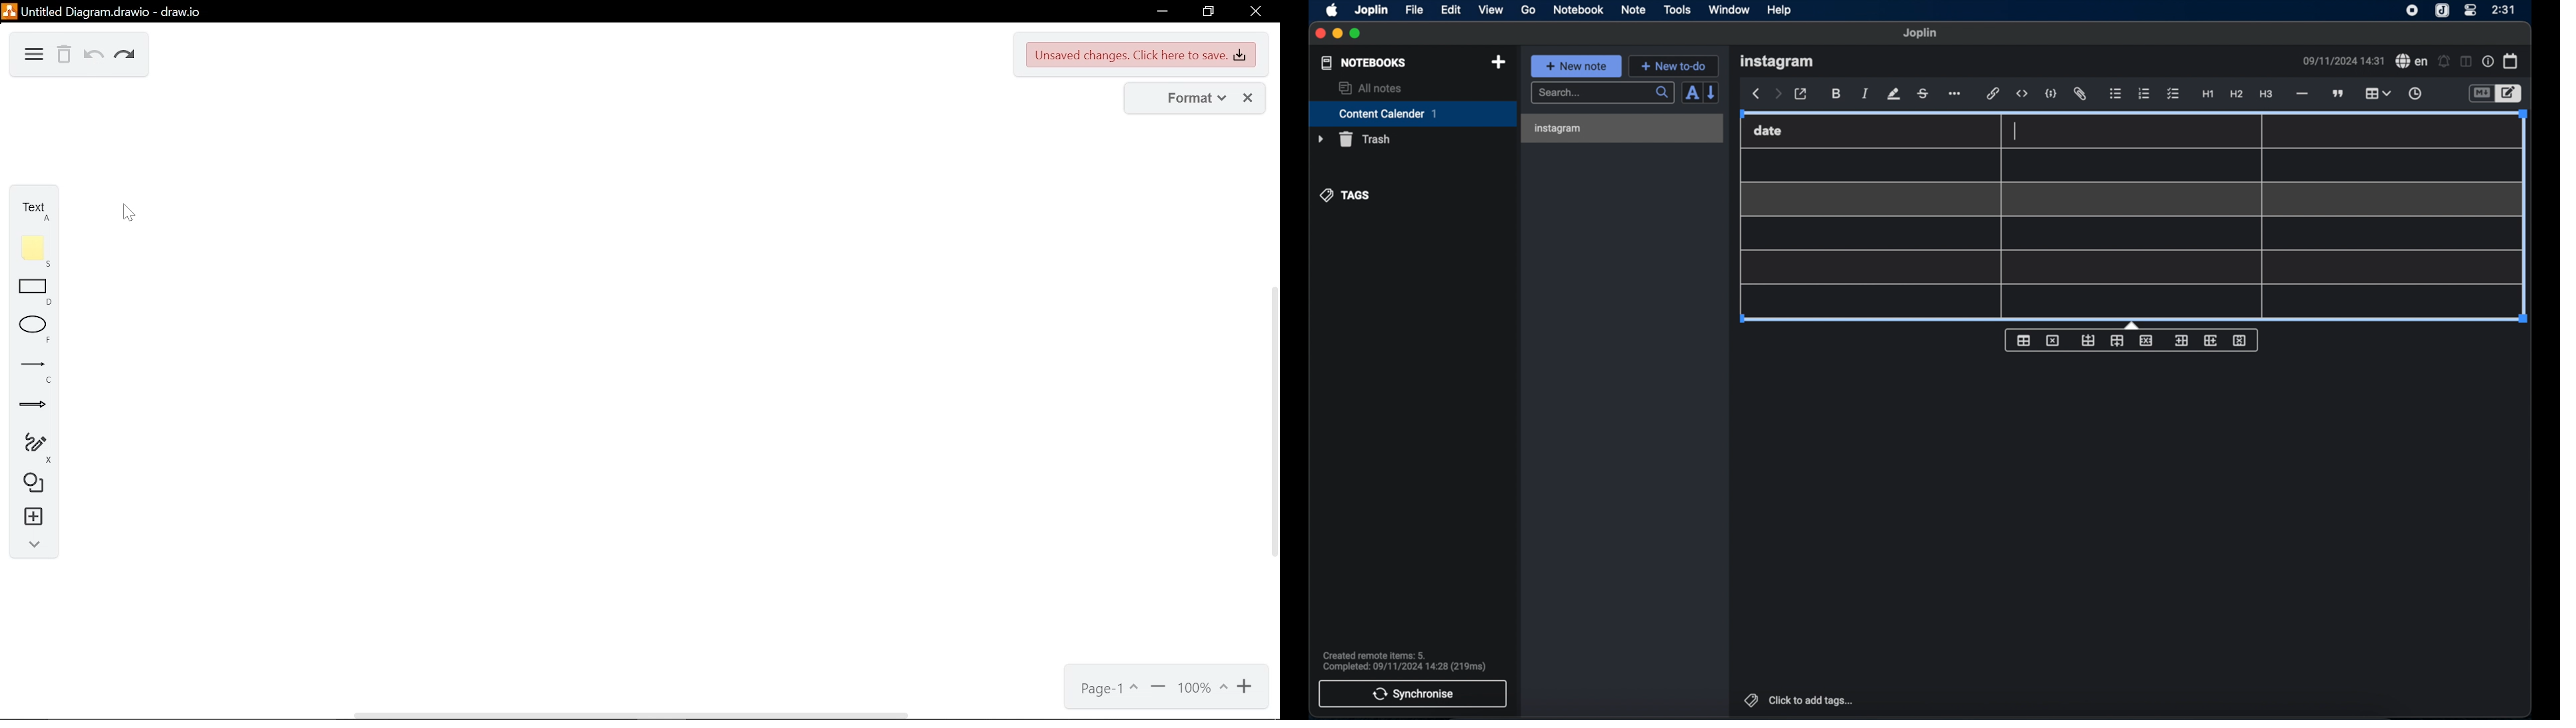 This screenshot has width=2576, height=728. Describe the element at coordinates (1577, 66) in the screenshot. I see `new note` at that location.